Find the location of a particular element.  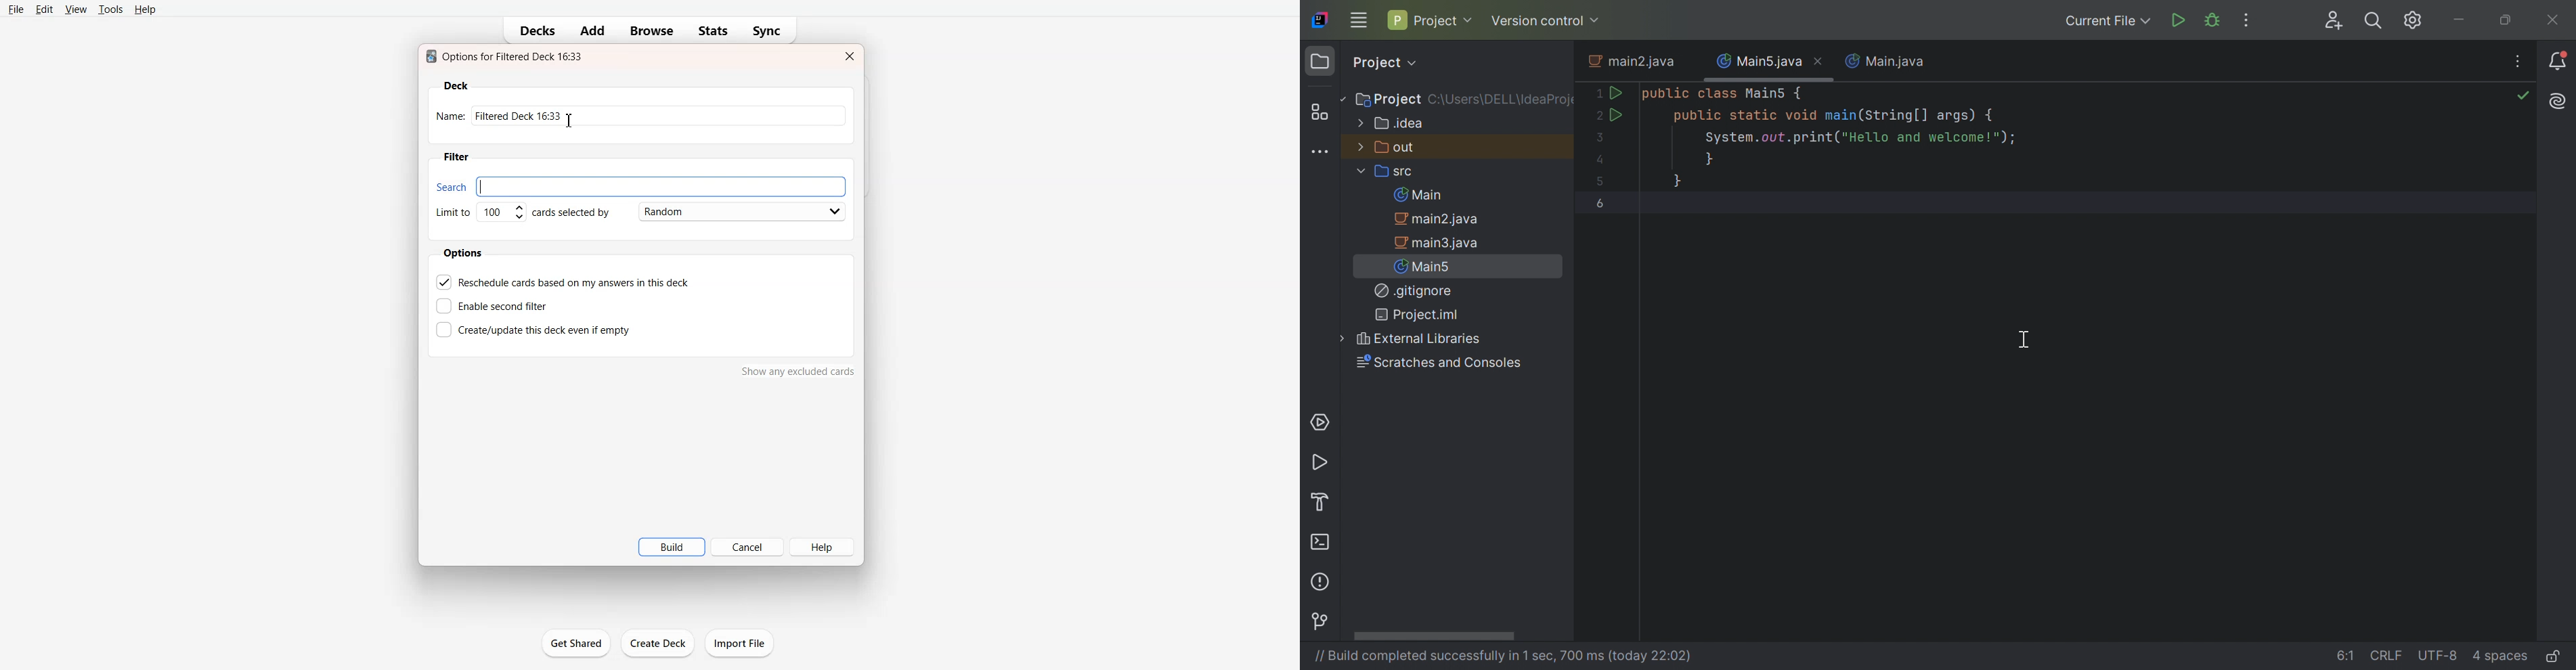

Stats is located at coordinates (713, 31).